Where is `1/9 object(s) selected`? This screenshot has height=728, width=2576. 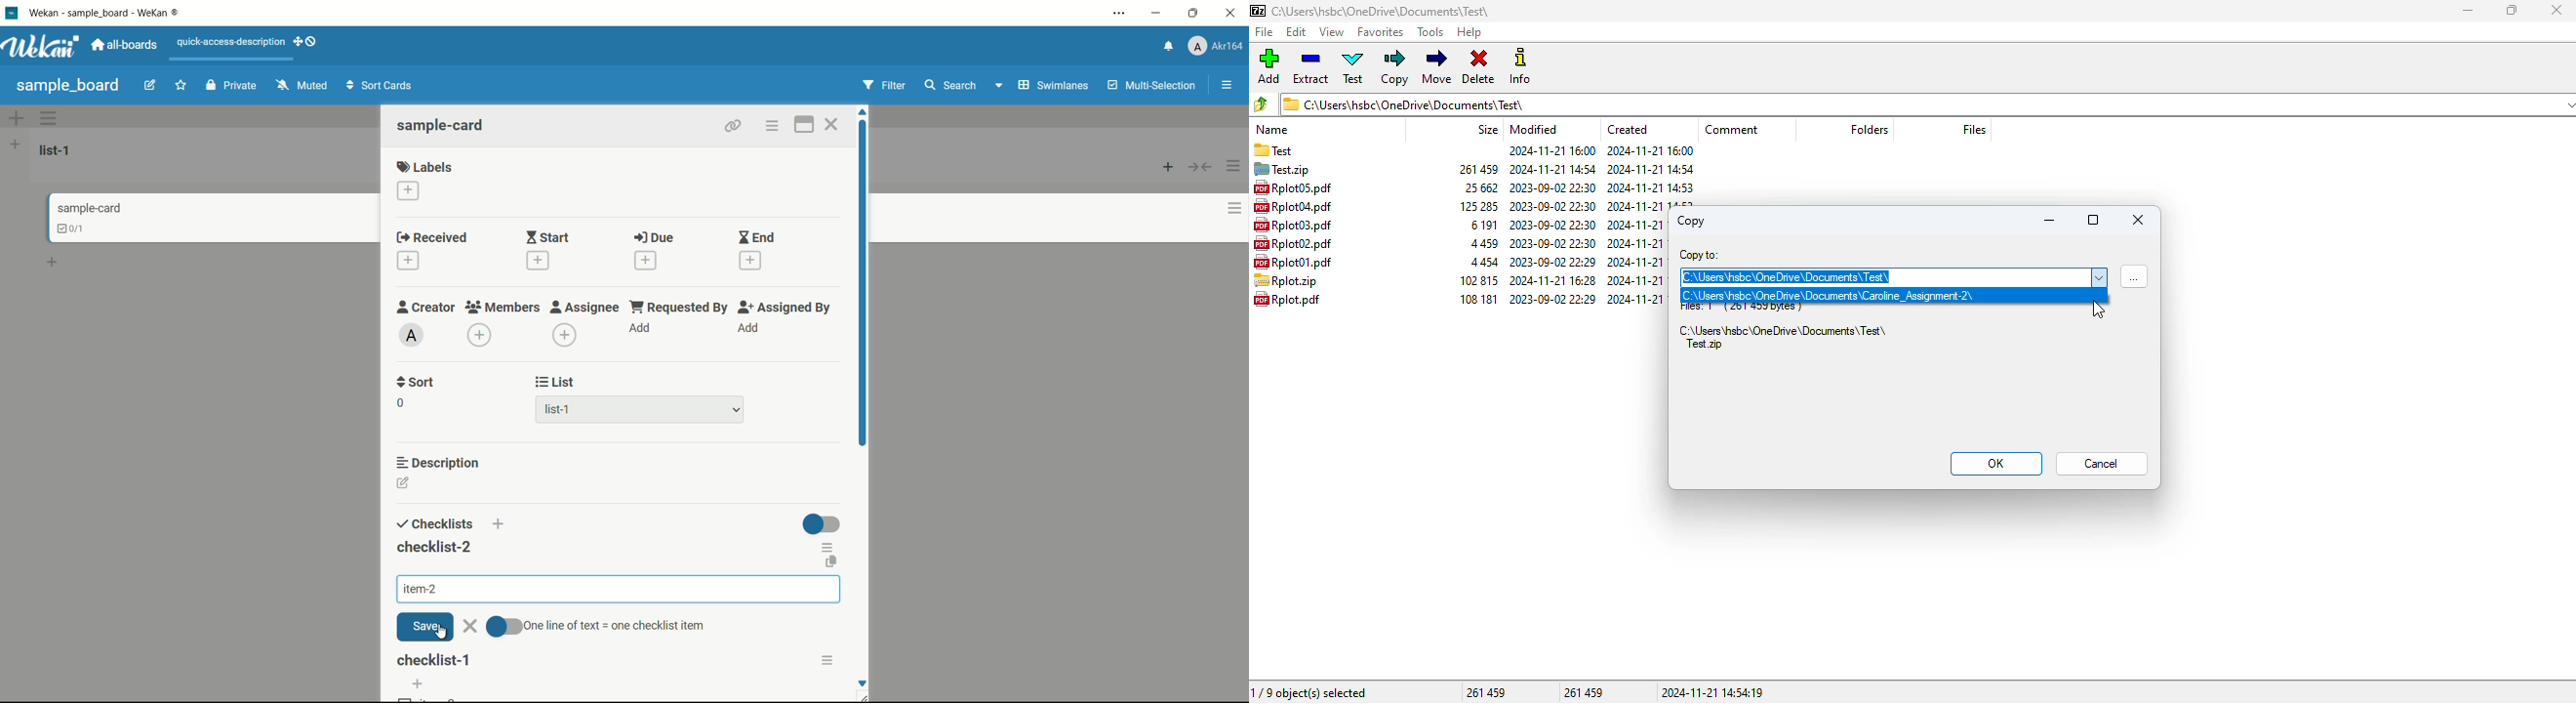 1/9 object(s) selected is located at coordinates (1309, 693).